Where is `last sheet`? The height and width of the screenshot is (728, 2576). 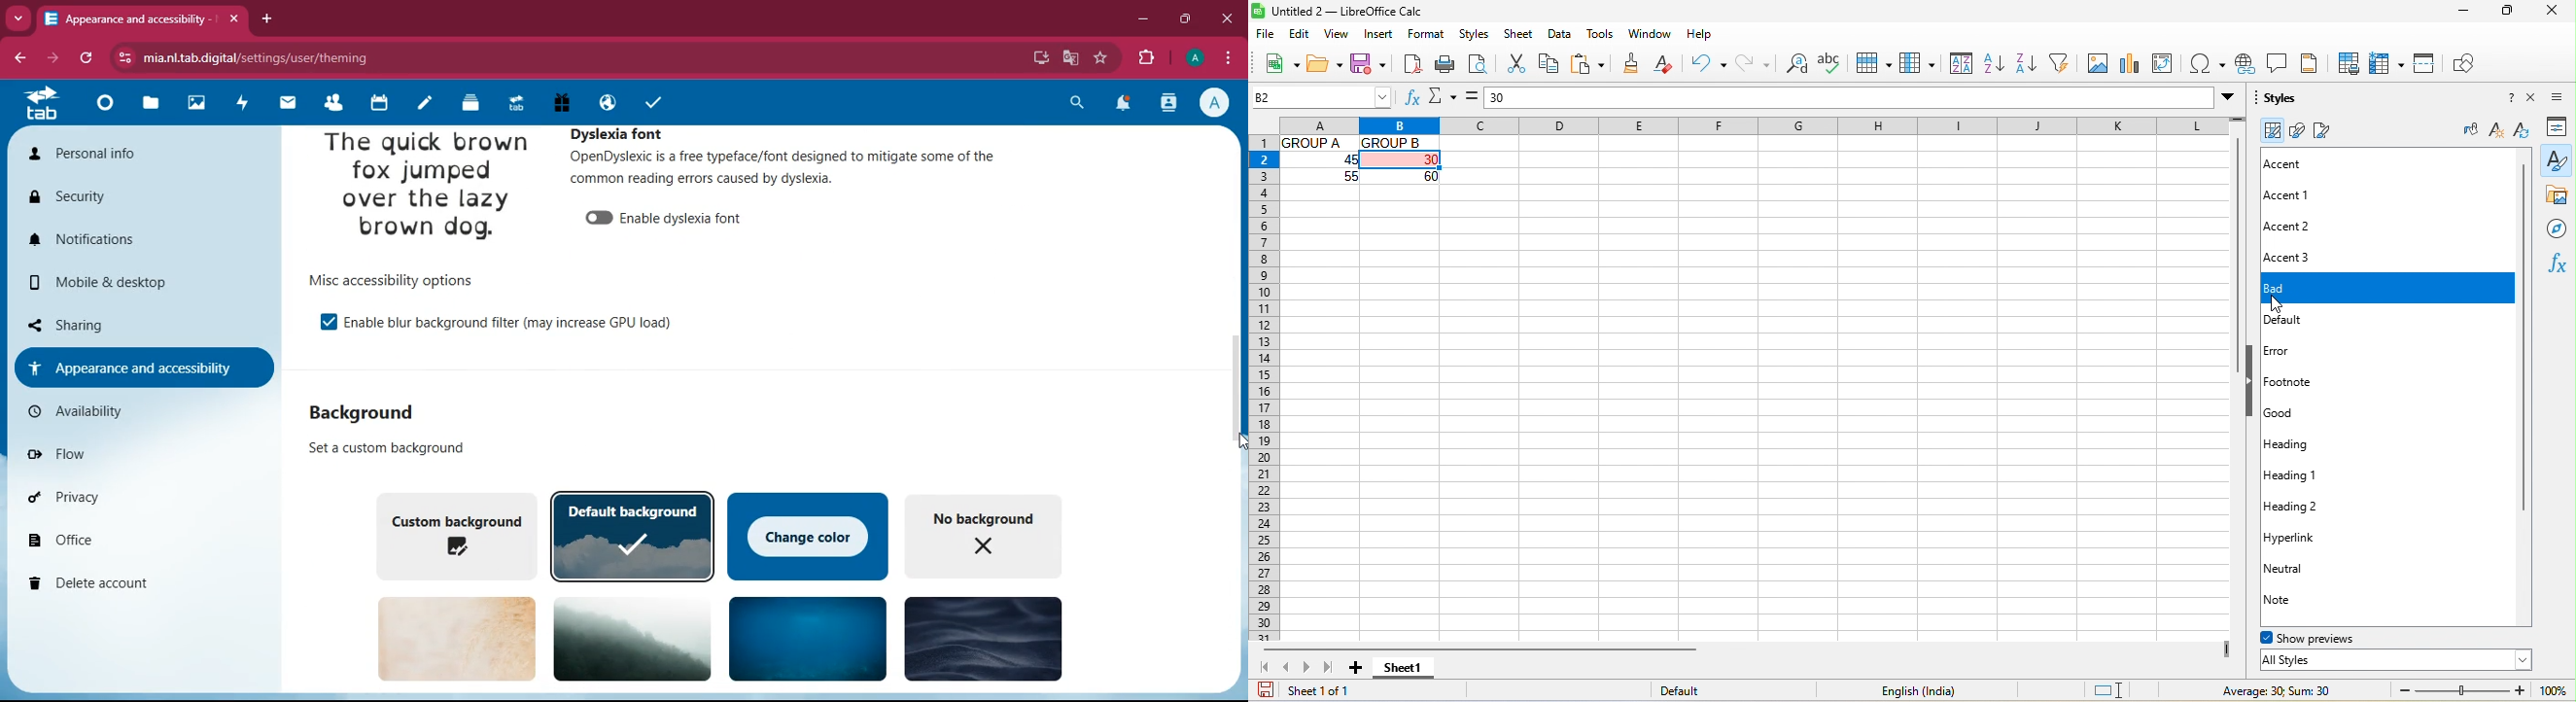 last sheet is located at coordinates (1332, 670).